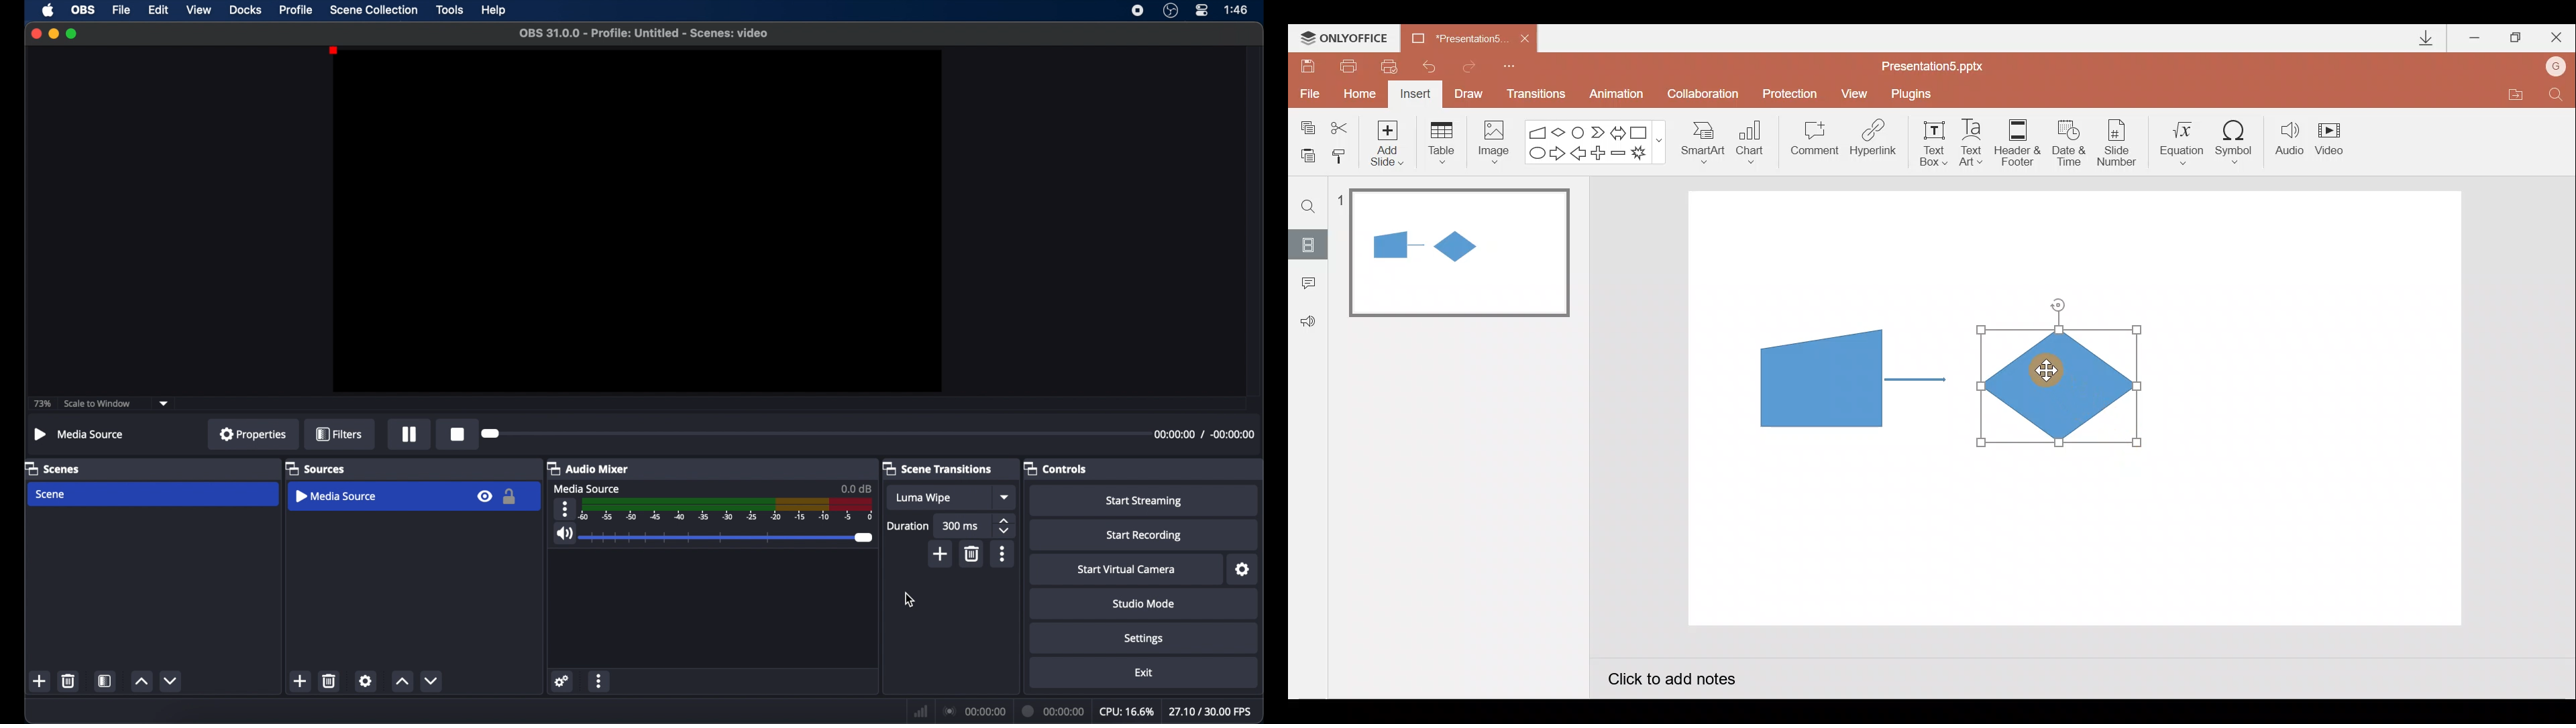 The height and width of the screenshot is (728, 2576). What do you see at coordinates (1490, 141) in the screenshot?
I see `Image` at bounding box center [1490, 141].